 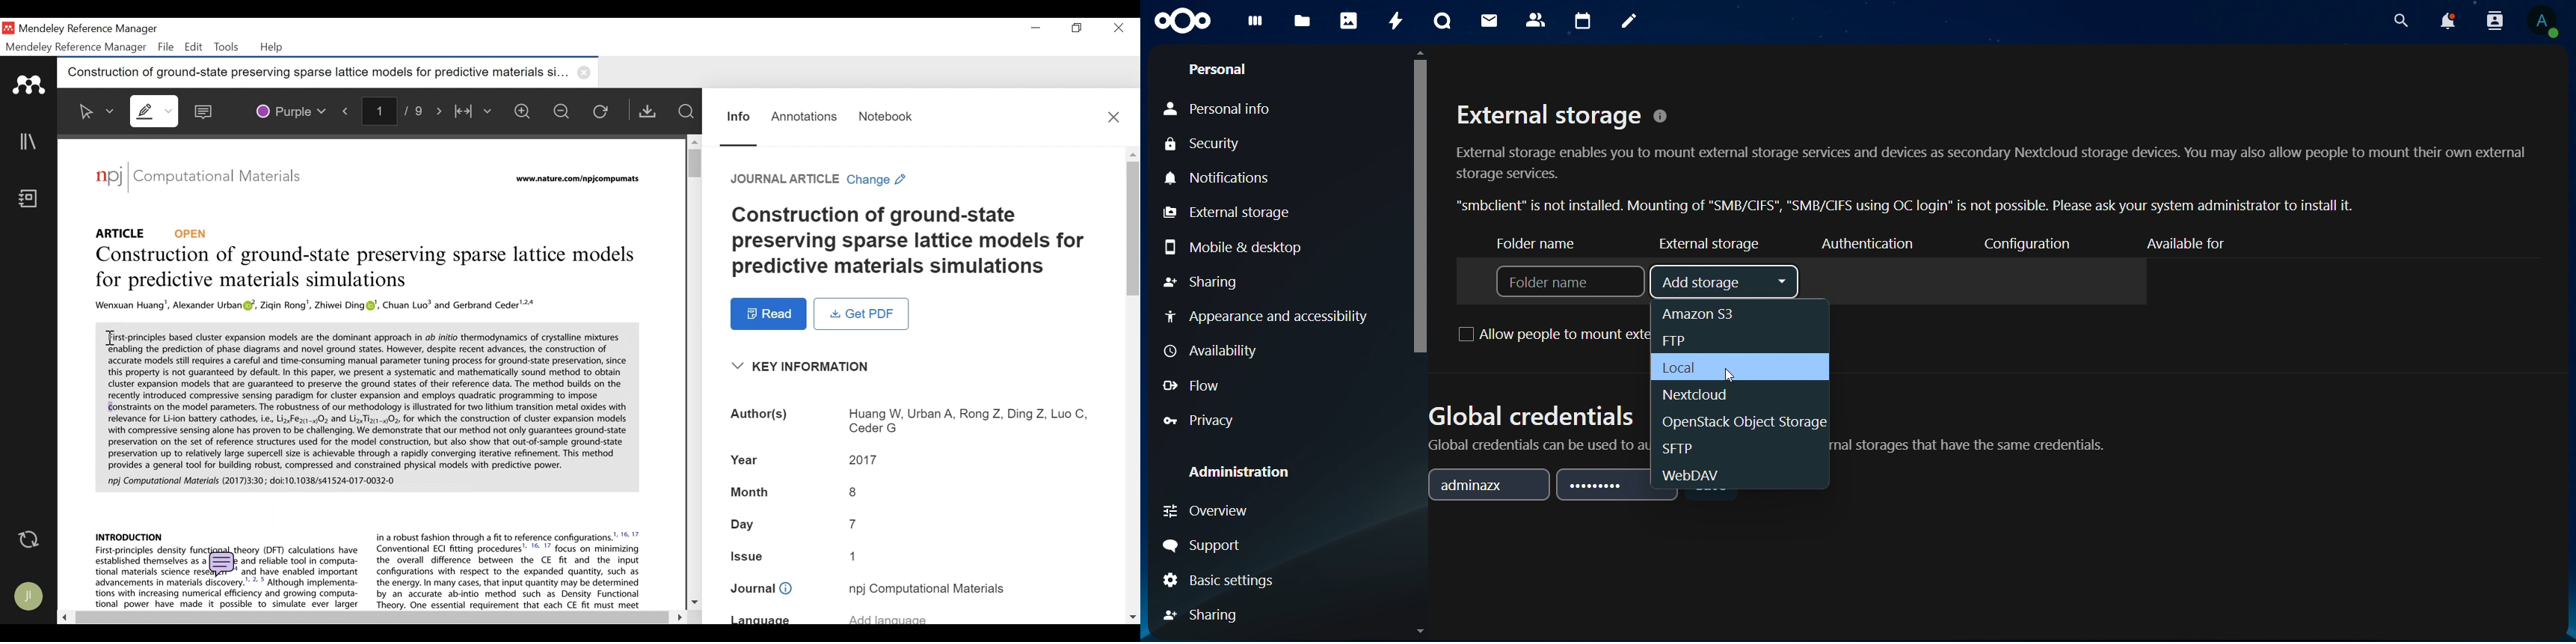 What do you see at coordinates (967, 422) in the screenshot?
I see `Authors` at bounding box center [967, 422].